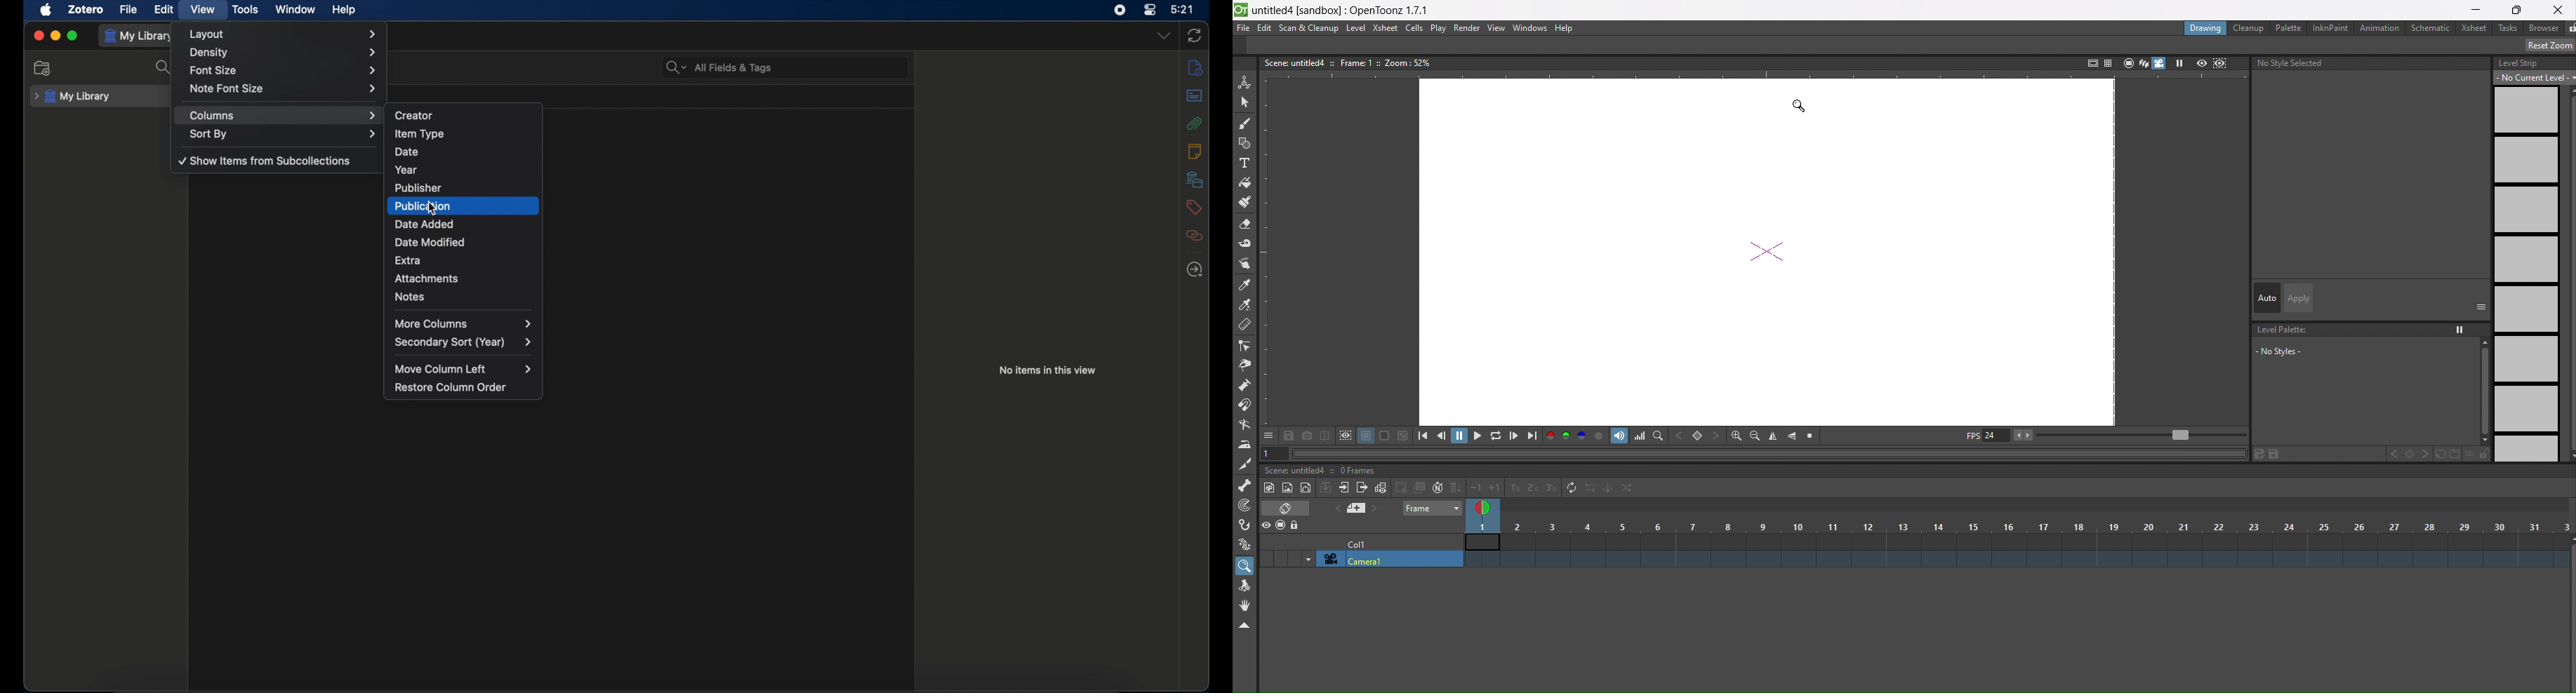 The image size is (2576, 700). What do you see at coordinates (467, 149) in the screenshot?
I see `date` at bounding box center [467, 149].